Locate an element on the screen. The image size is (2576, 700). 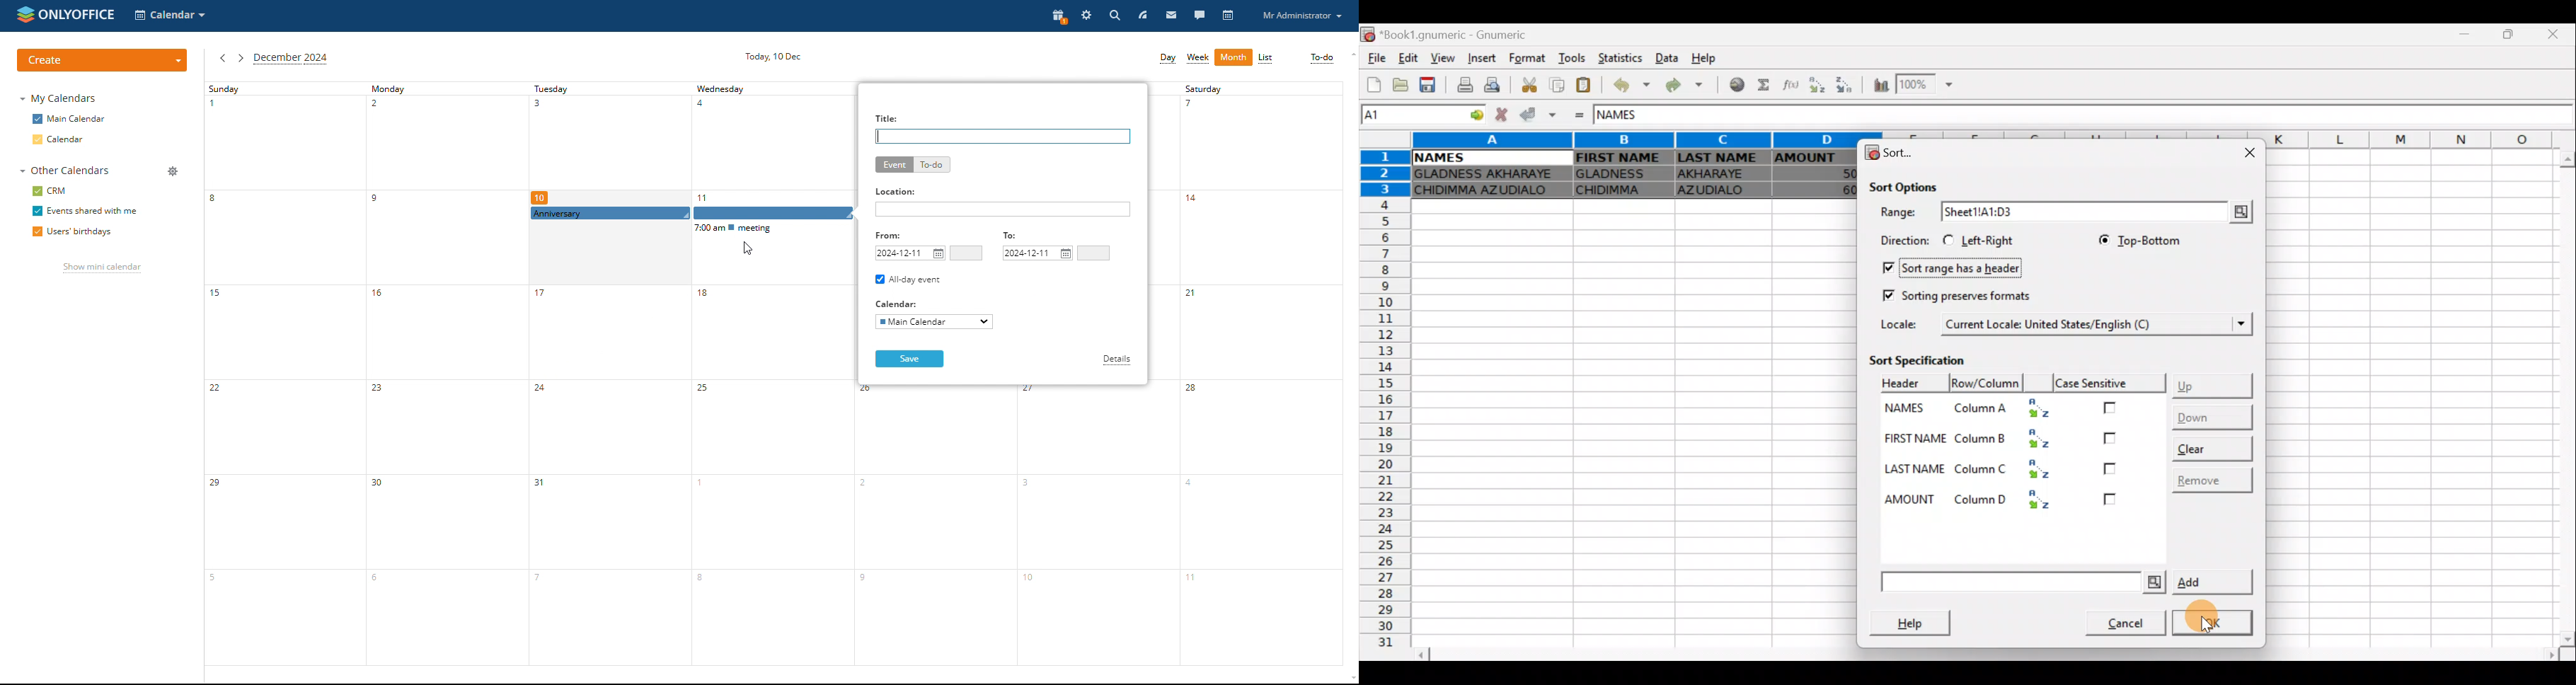
start date is located at coordinates (910, 253).